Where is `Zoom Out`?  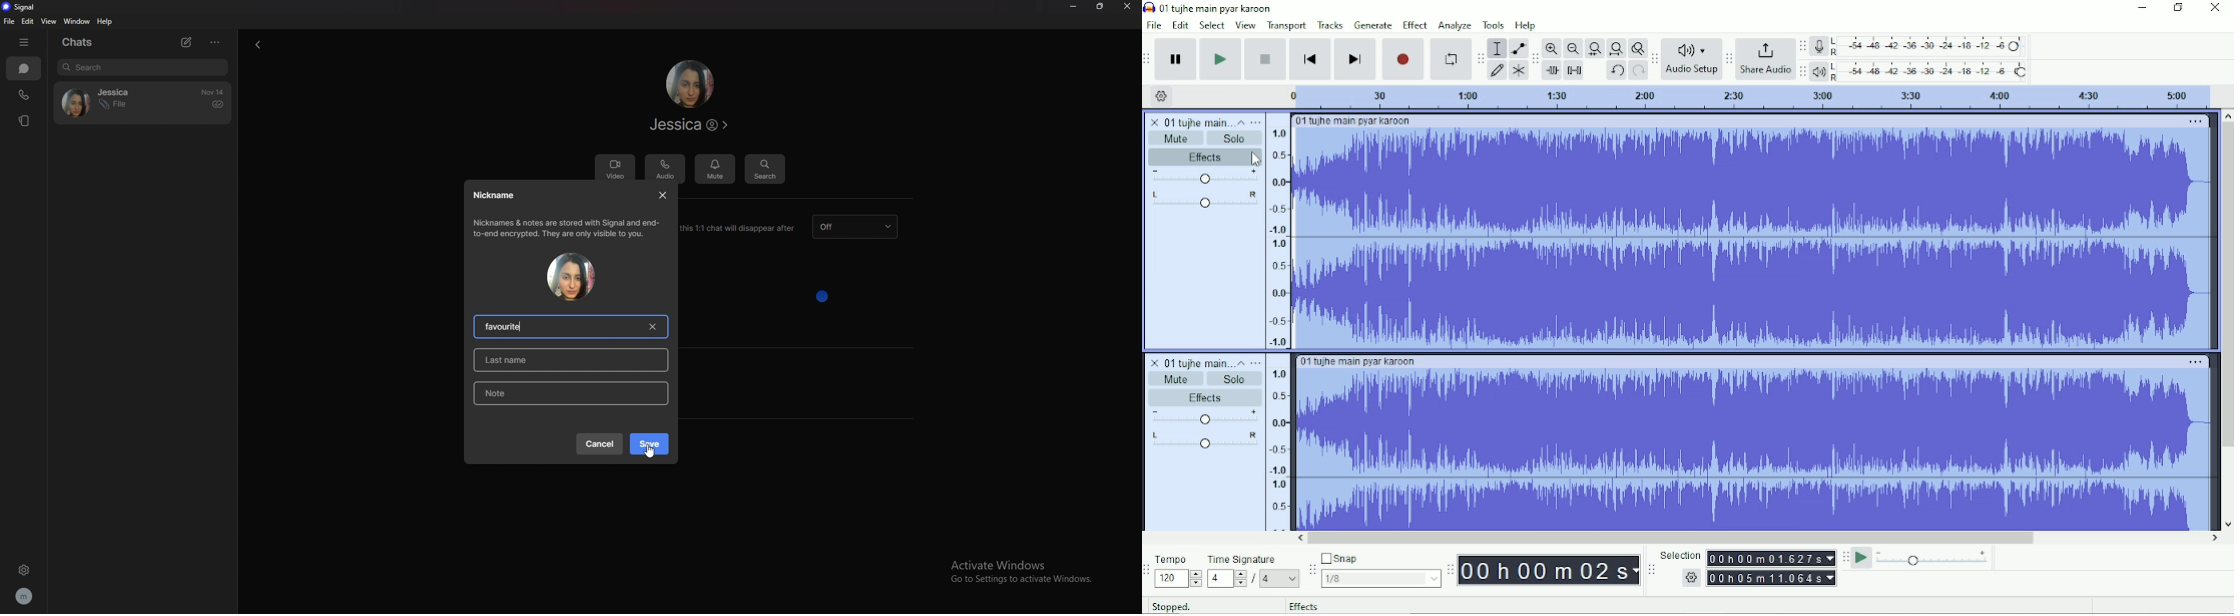
Zoom Out is located at coordinates (1572, 49).